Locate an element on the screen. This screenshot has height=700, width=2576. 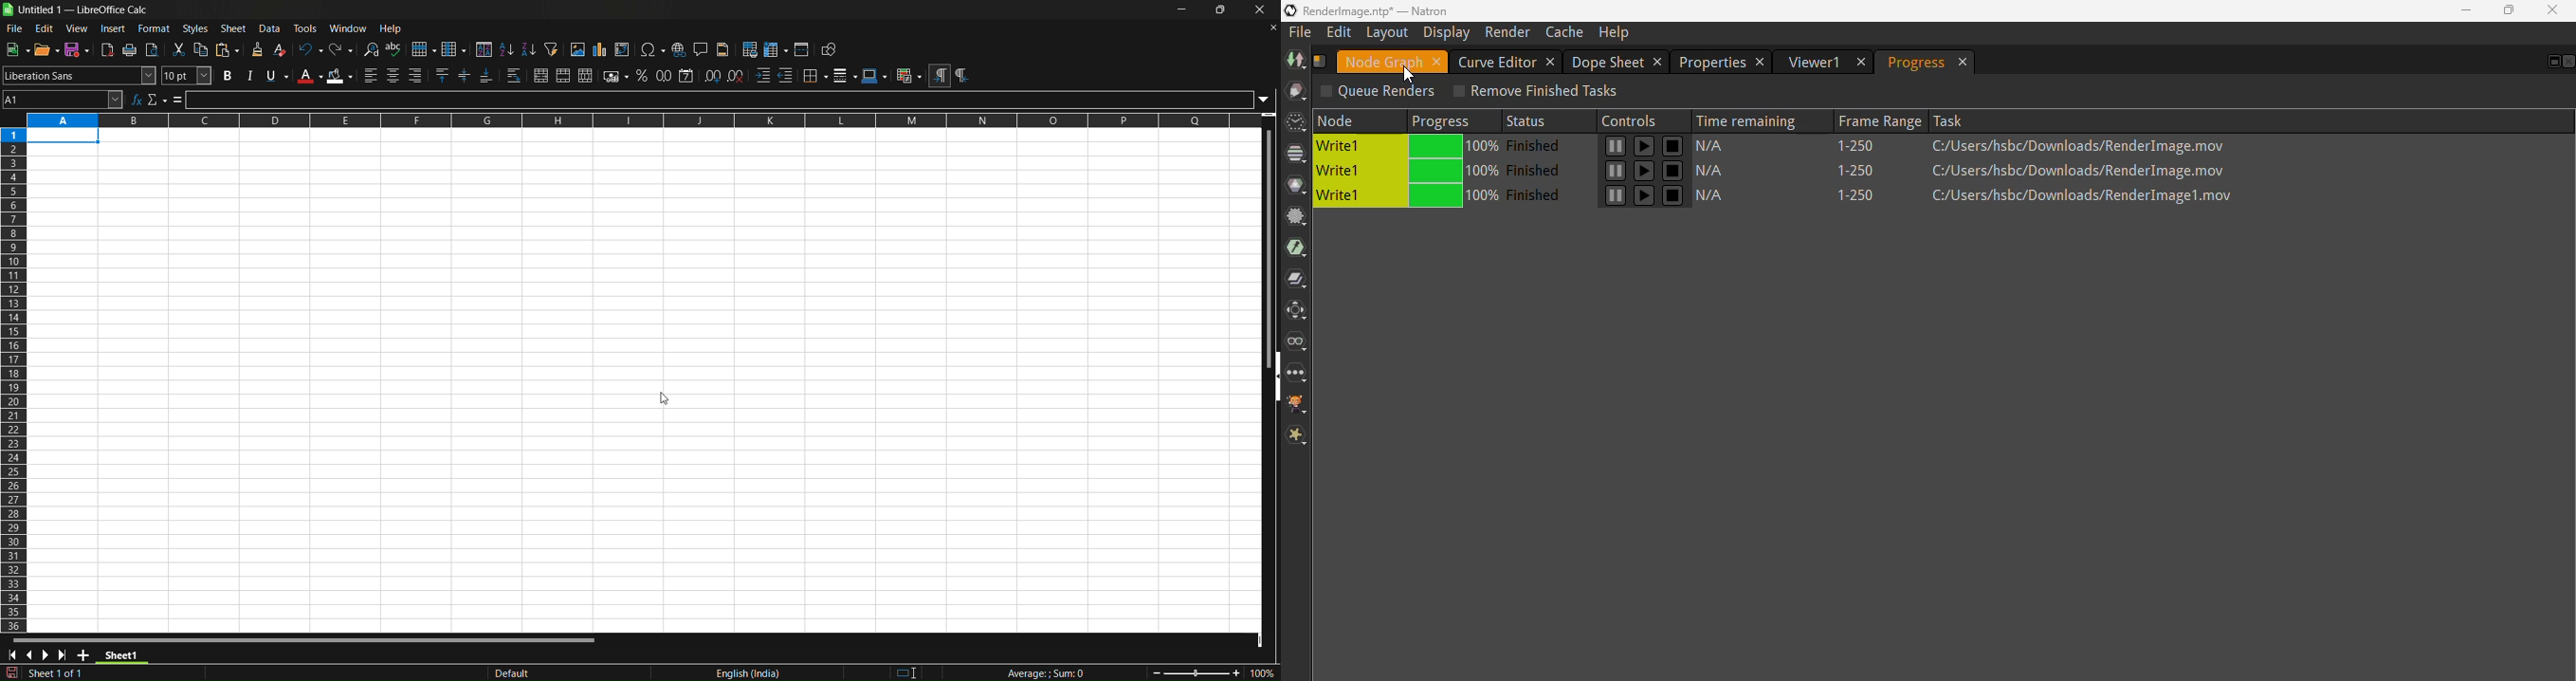
underline is located at coordinates (277, 76).